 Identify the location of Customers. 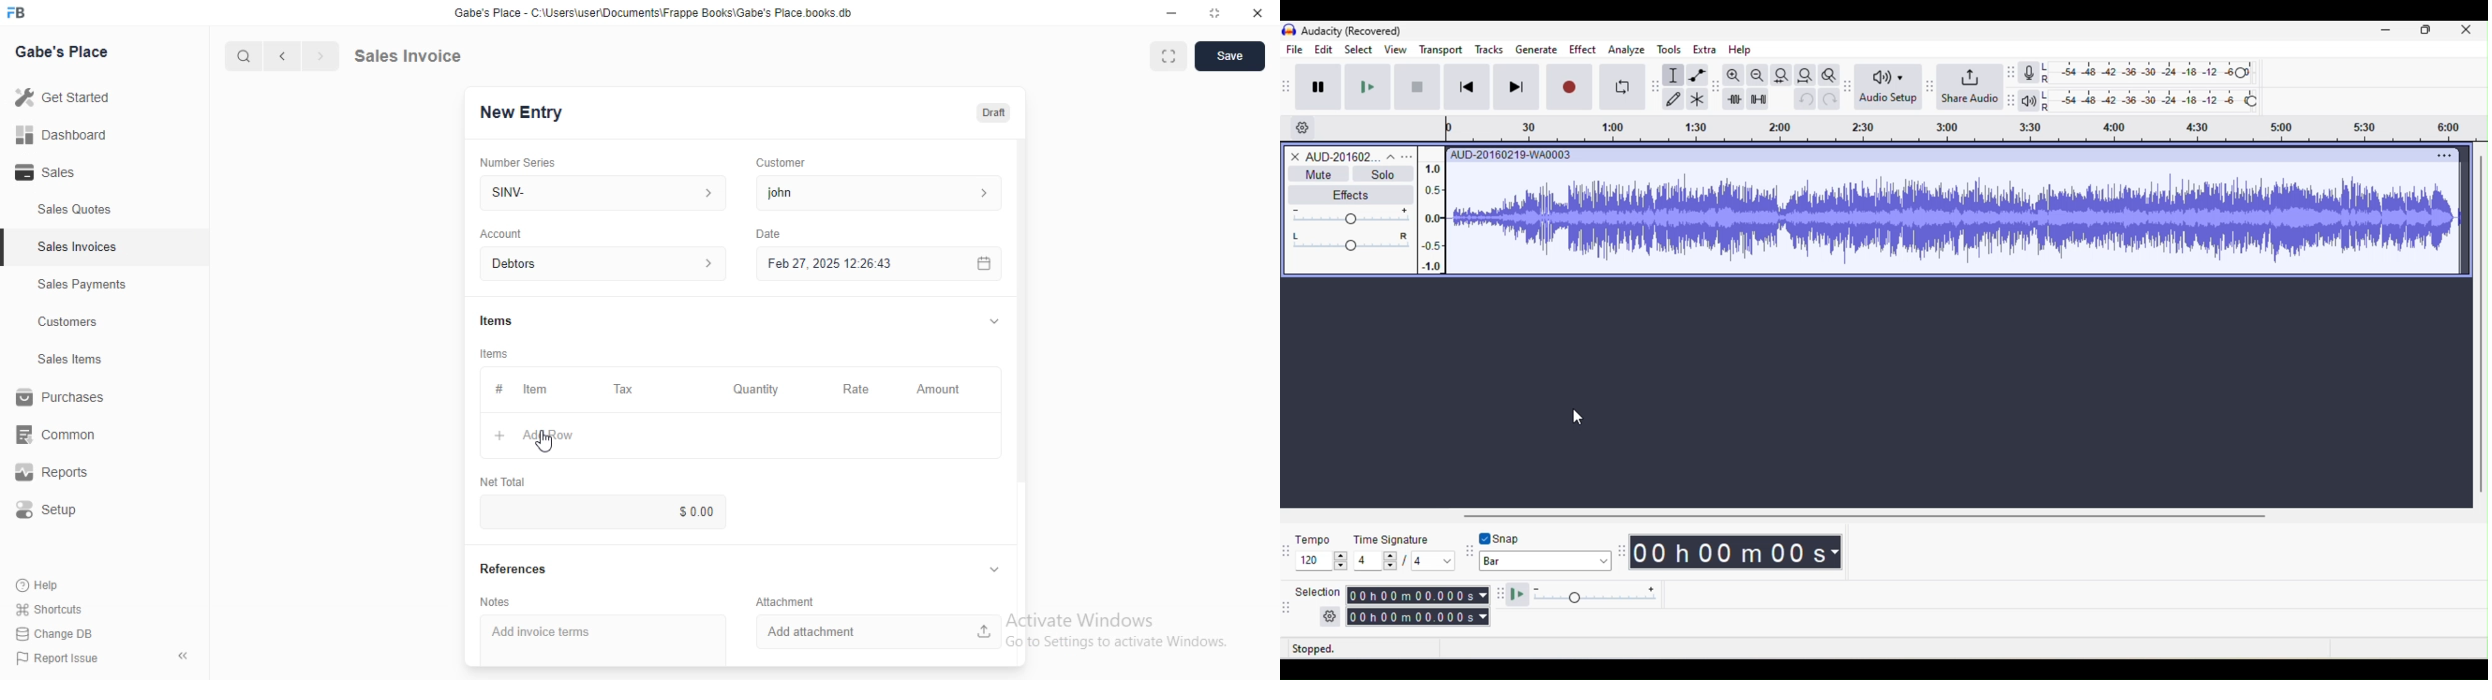
(67, 323).